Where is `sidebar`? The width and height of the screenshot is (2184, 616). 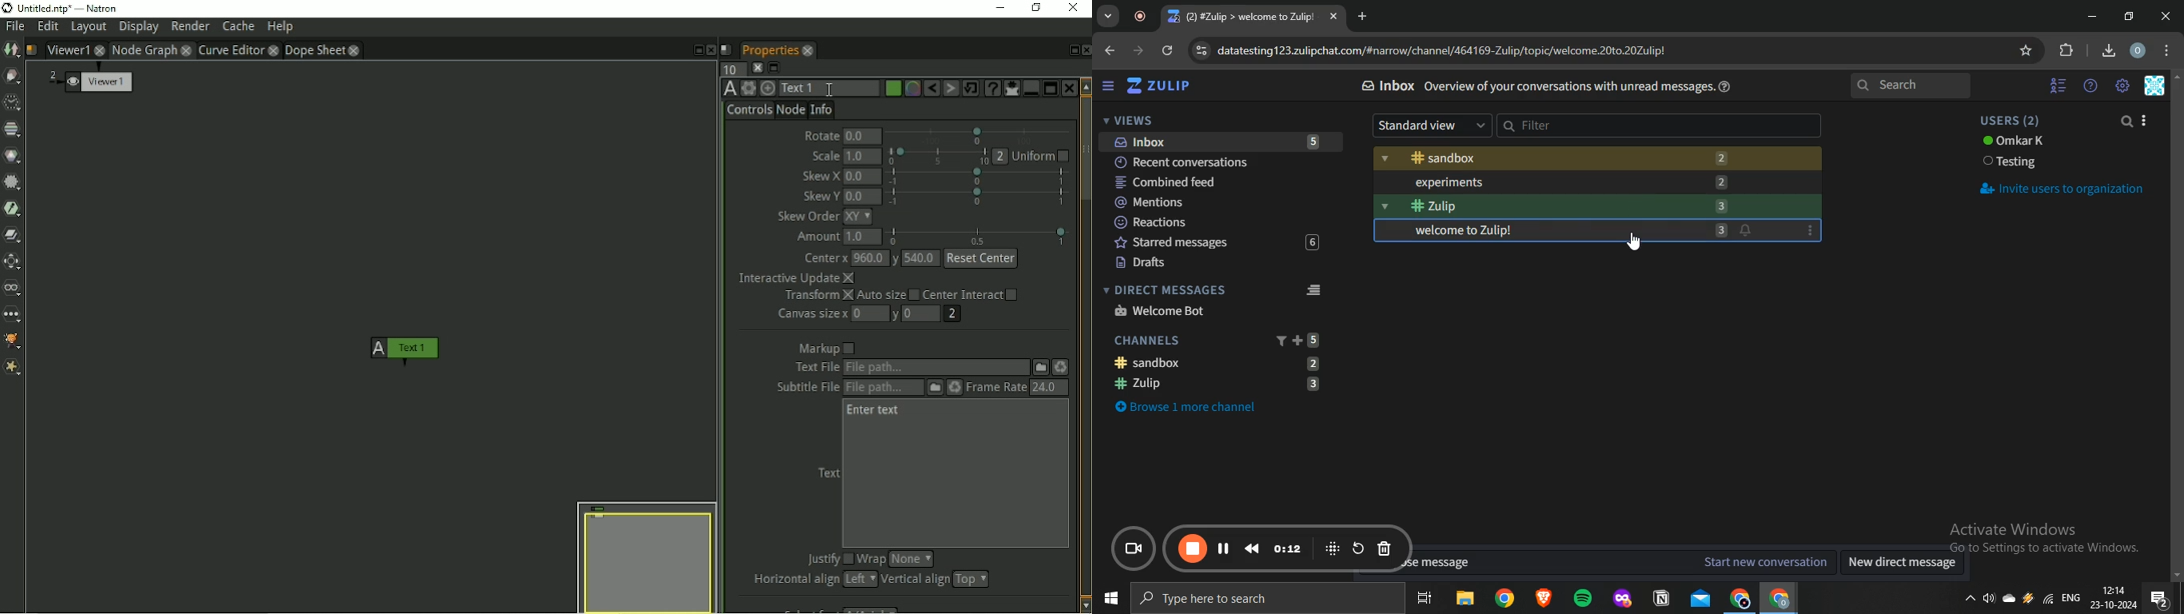 sidebar is located at coordinates (1108, 86).